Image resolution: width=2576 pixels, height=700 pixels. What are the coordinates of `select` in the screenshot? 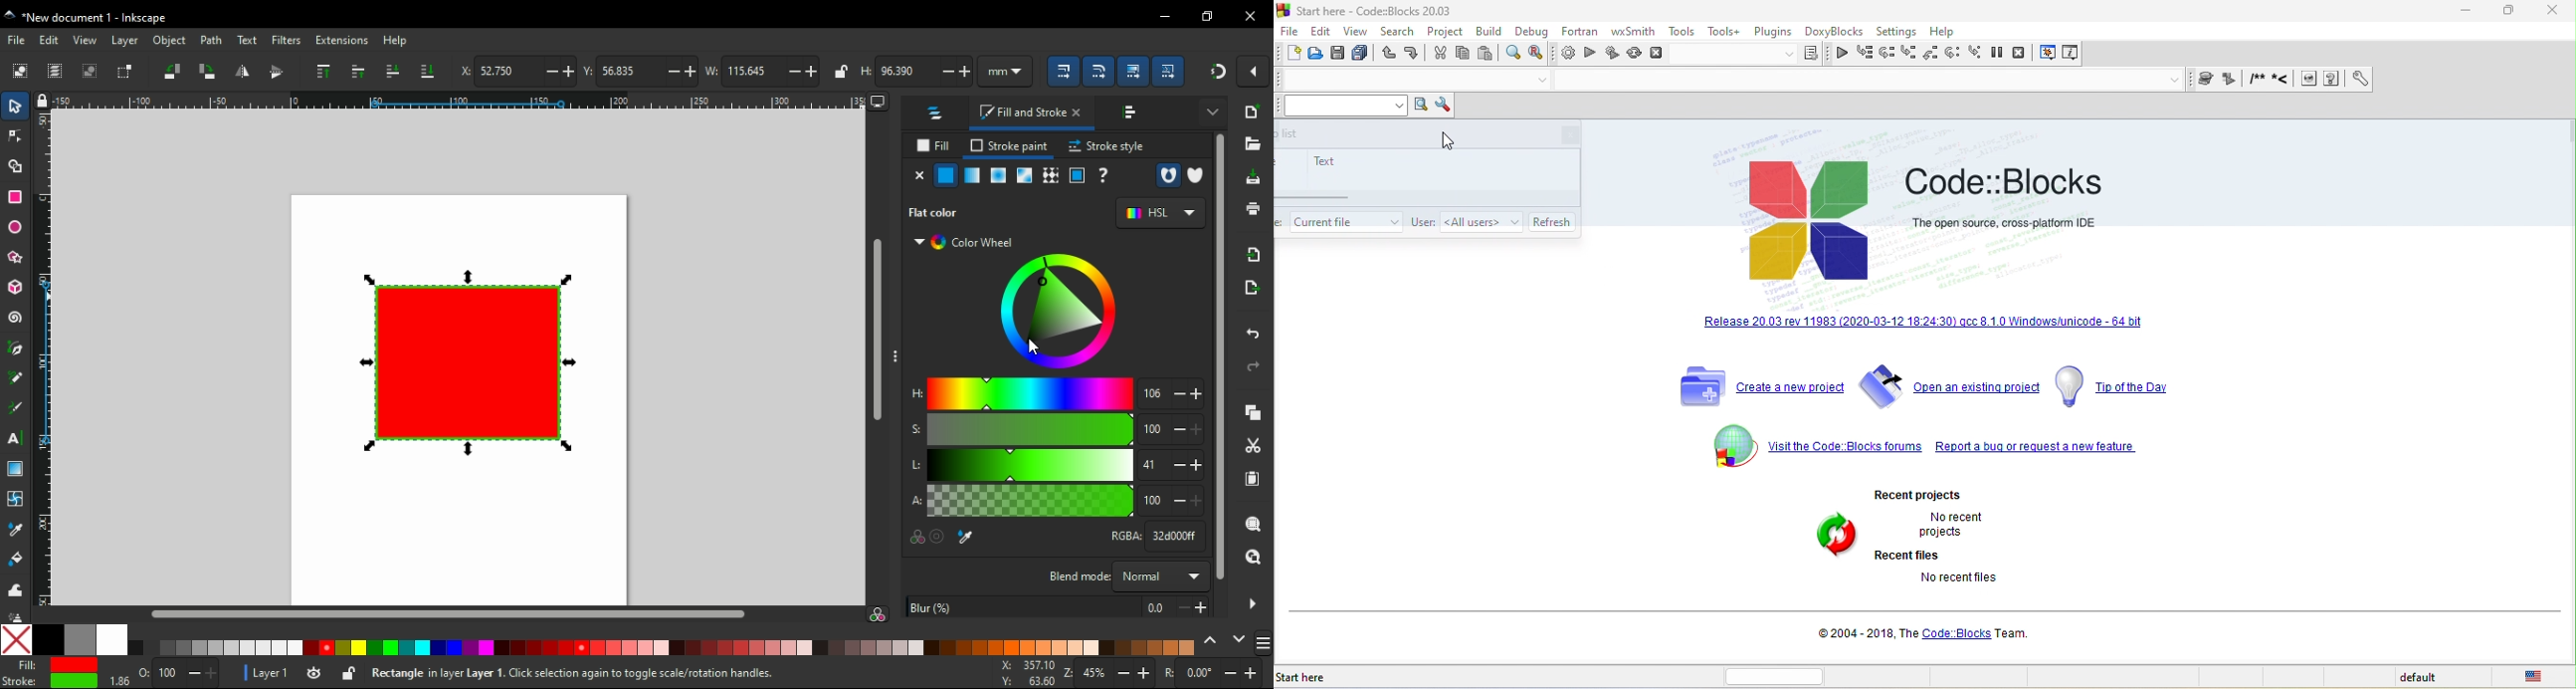 It's located at (15, 106).